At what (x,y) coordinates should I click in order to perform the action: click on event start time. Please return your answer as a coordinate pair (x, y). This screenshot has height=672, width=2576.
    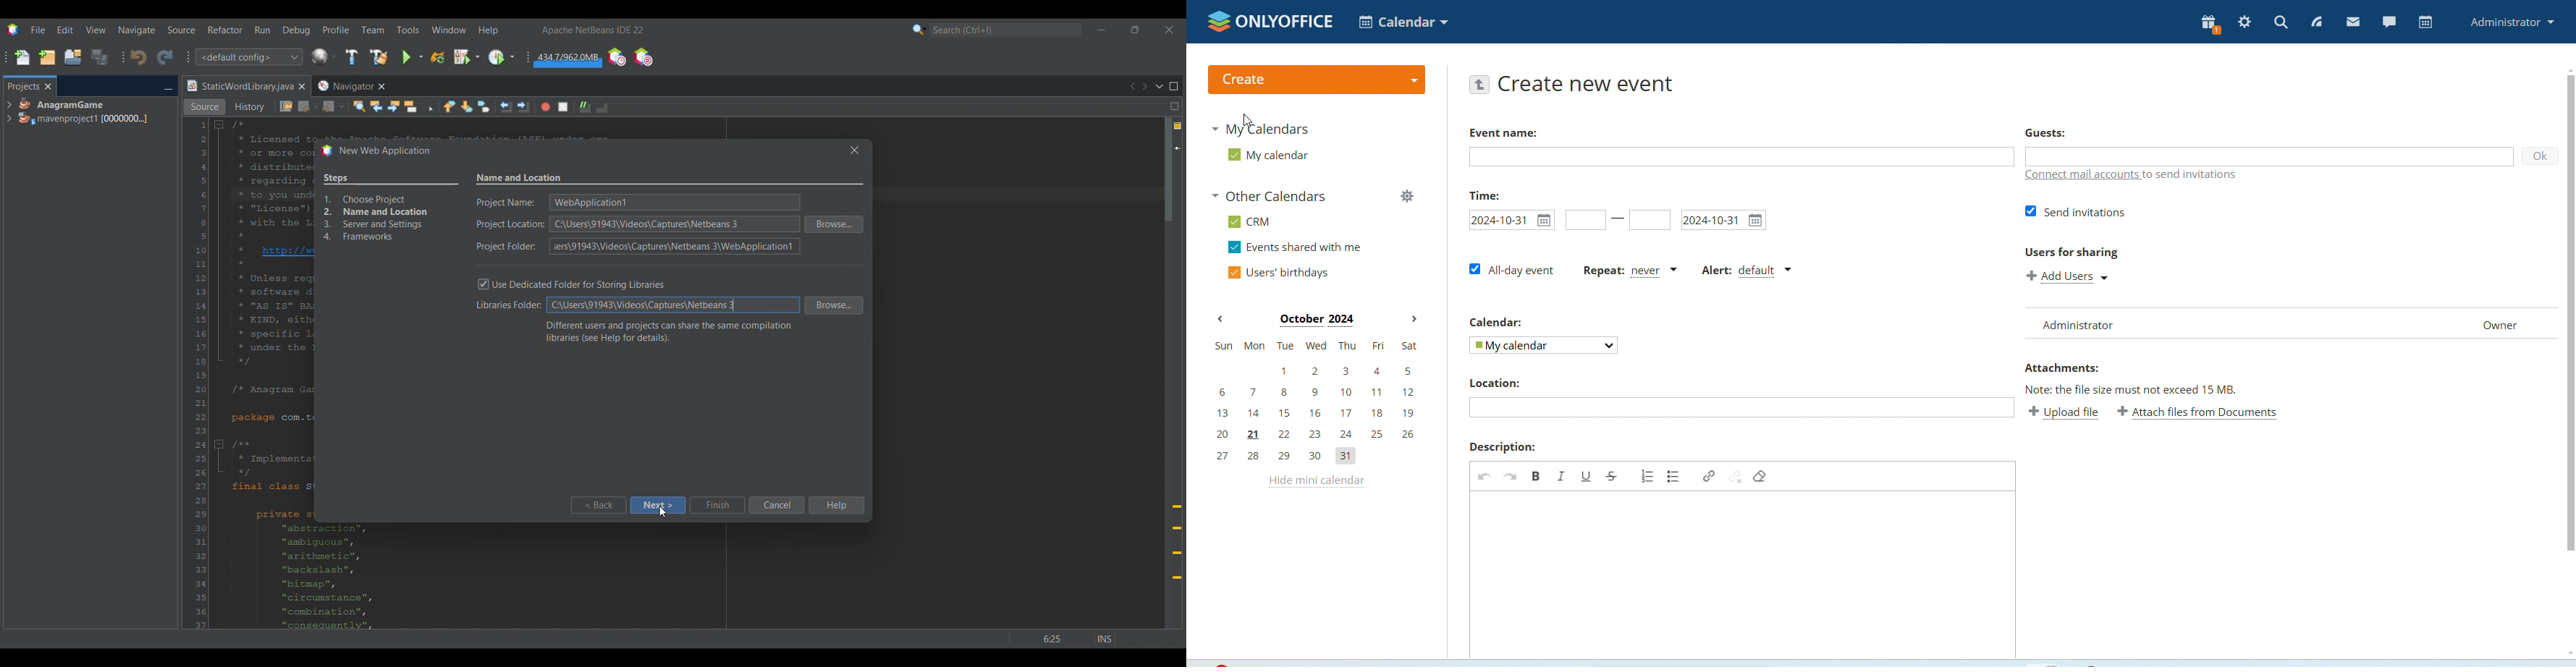
    Looking at the image, I should click on (1585, 219).